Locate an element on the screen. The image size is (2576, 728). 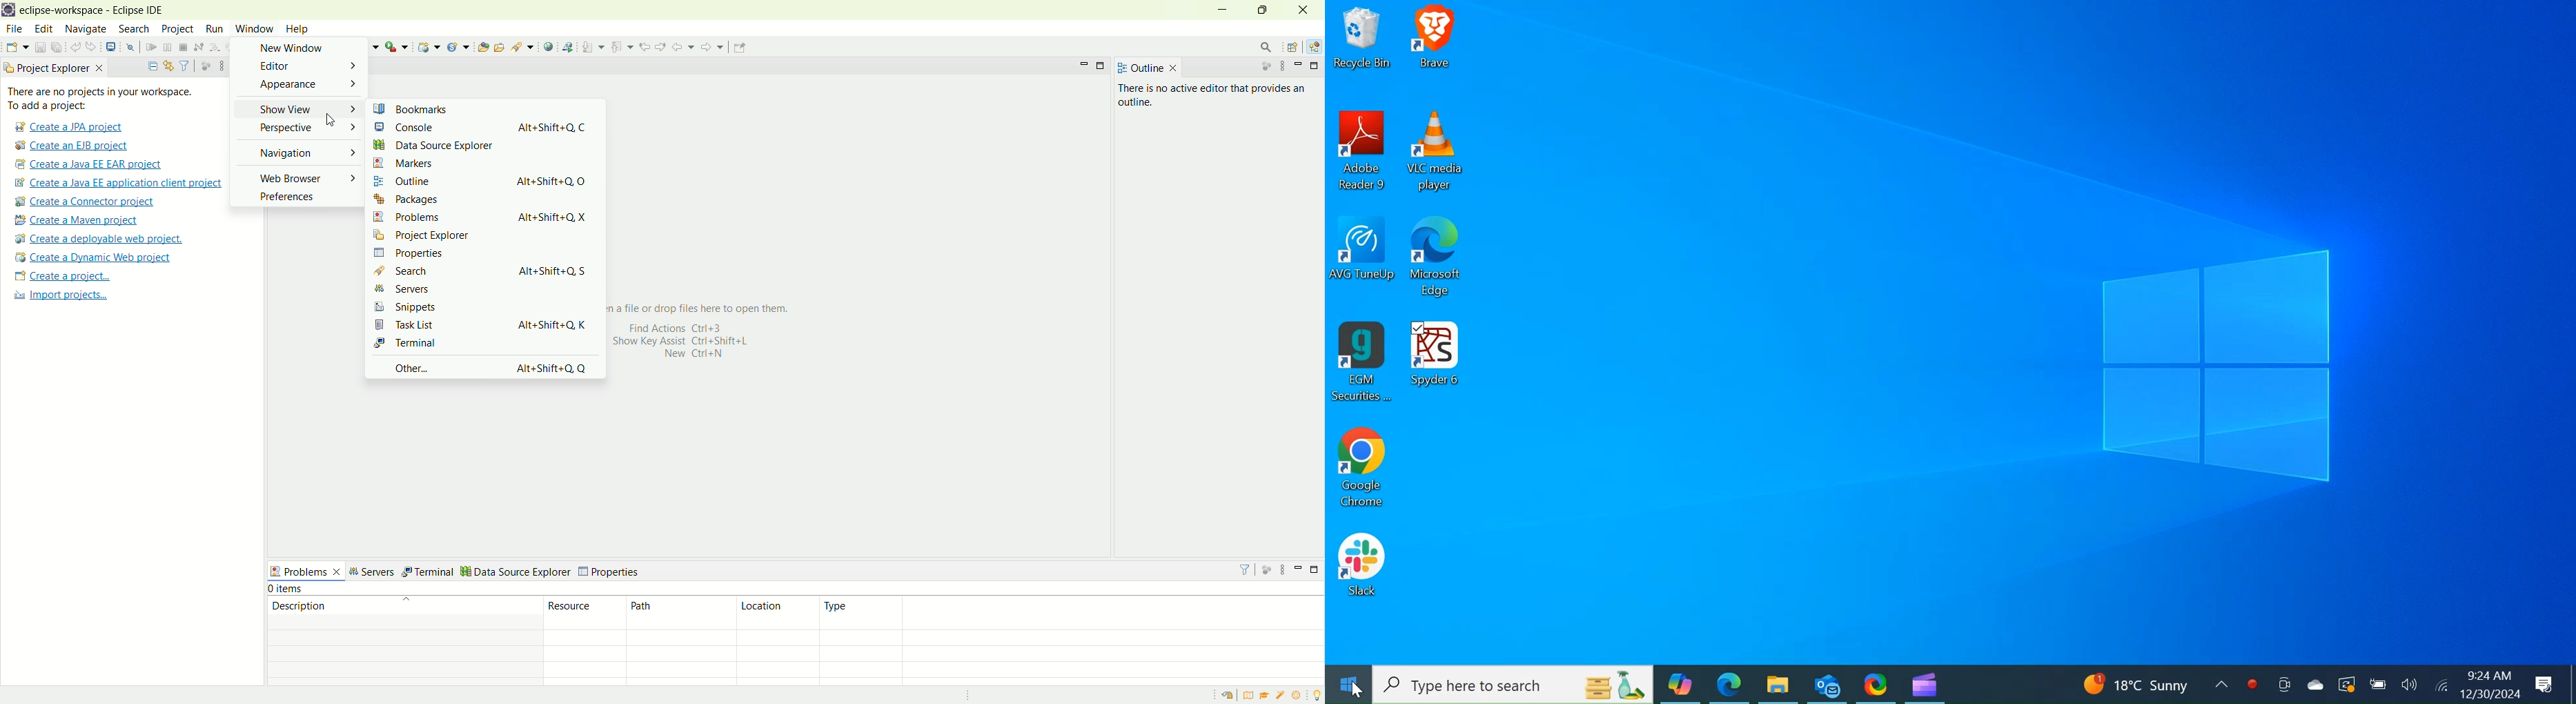
logo is located at coordinates (8, 10).